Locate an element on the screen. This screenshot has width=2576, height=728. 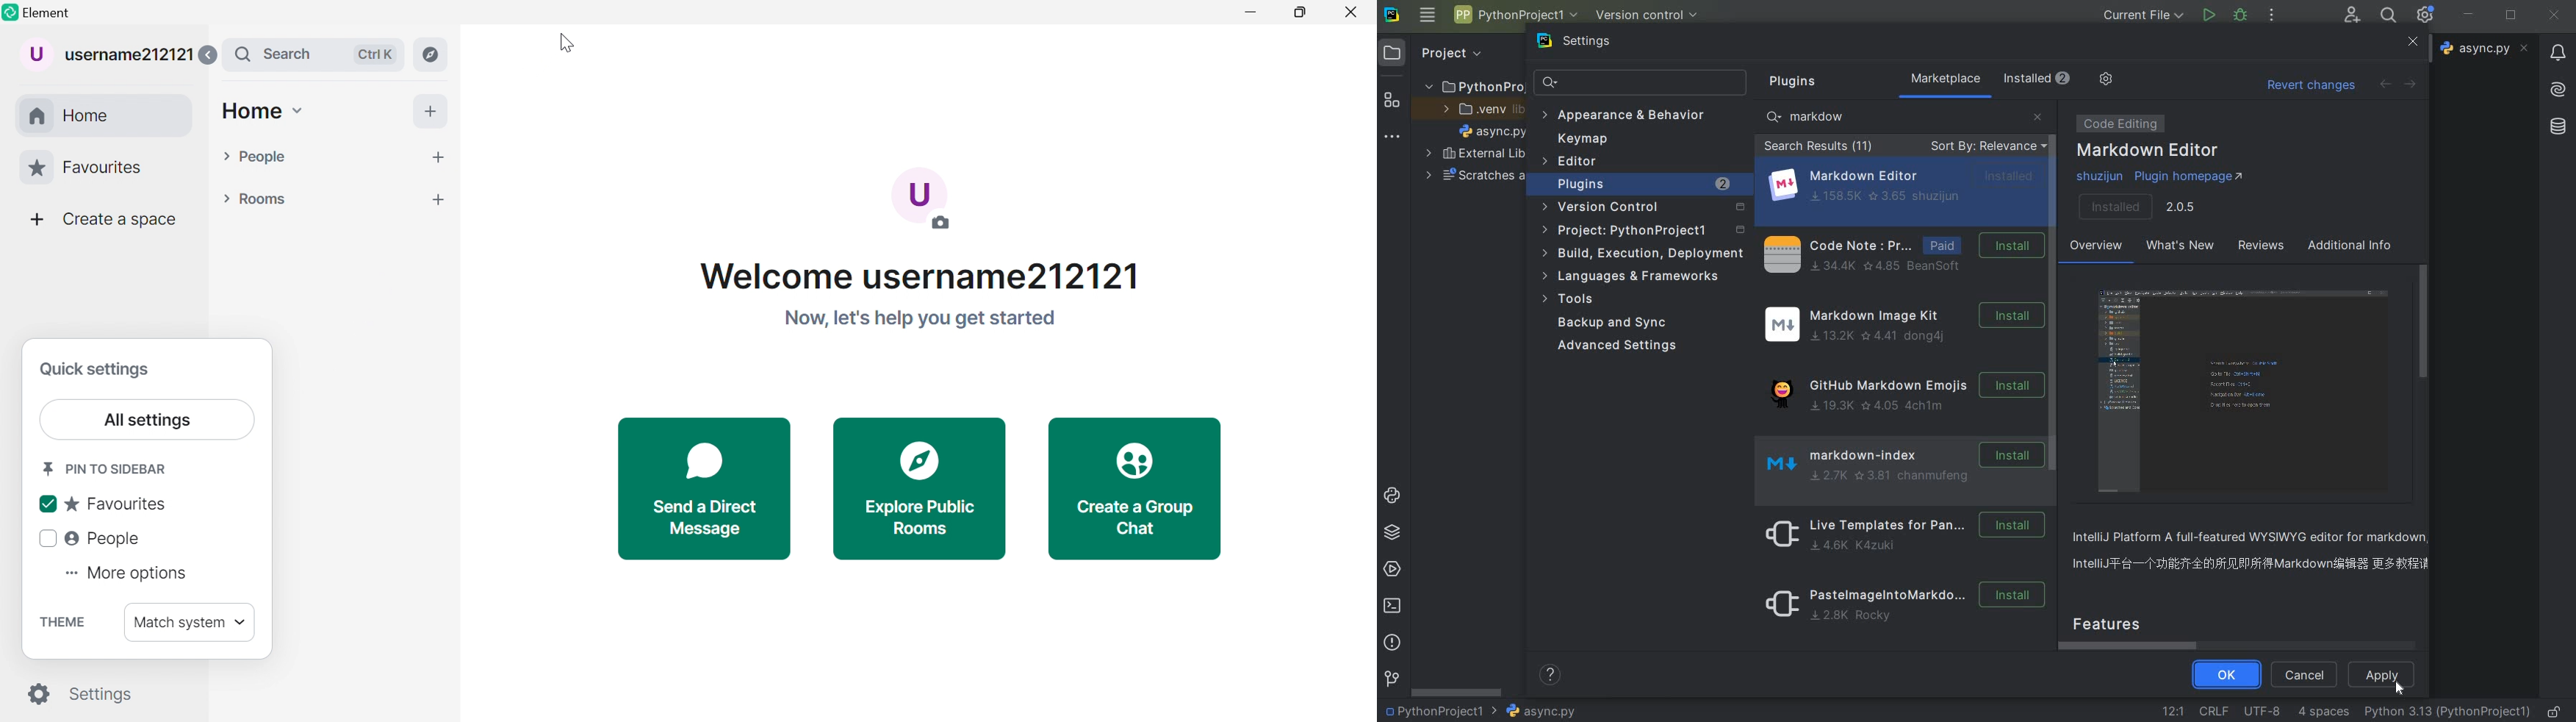
Element logo is located at coordinates (10, 12).